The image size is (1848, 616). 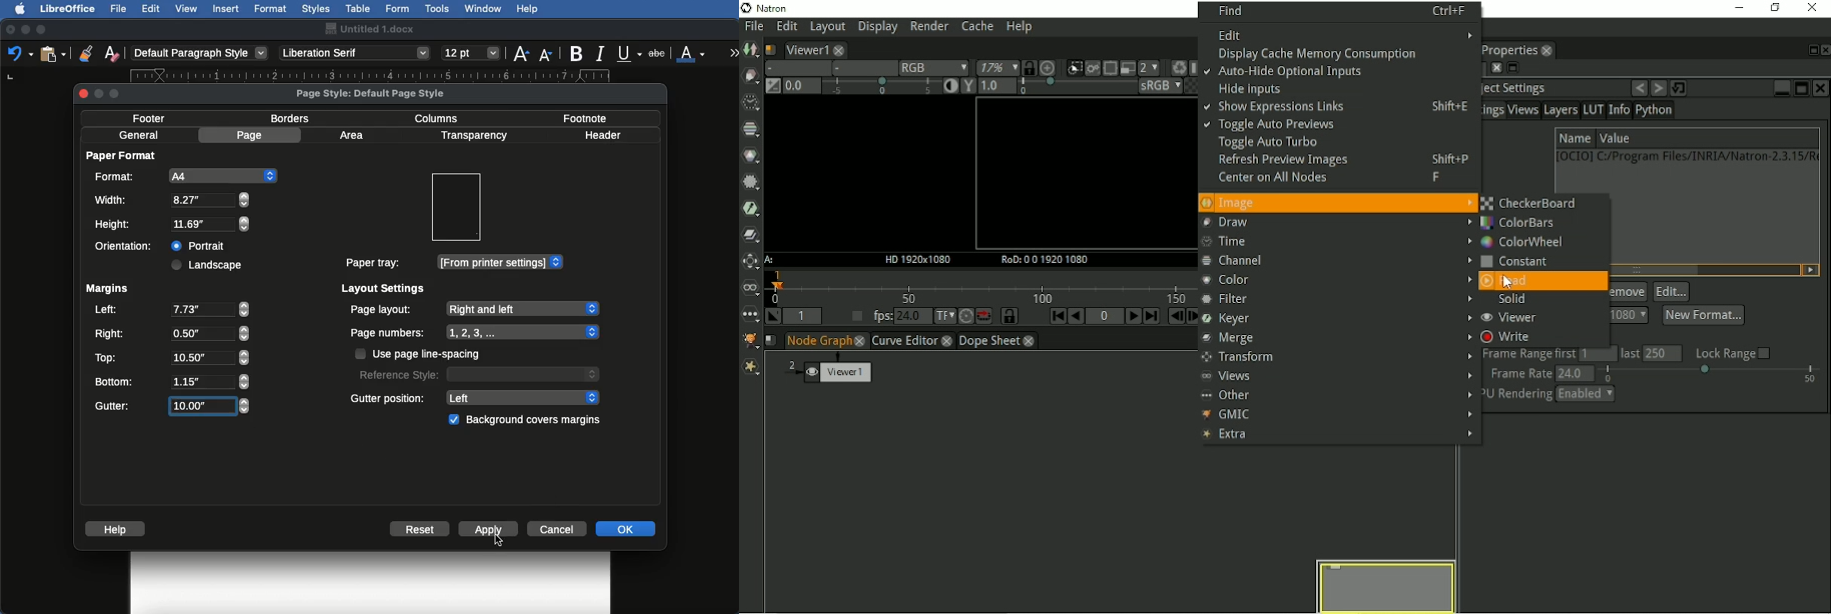 I want to click on Close, so click(x=11, y=30).